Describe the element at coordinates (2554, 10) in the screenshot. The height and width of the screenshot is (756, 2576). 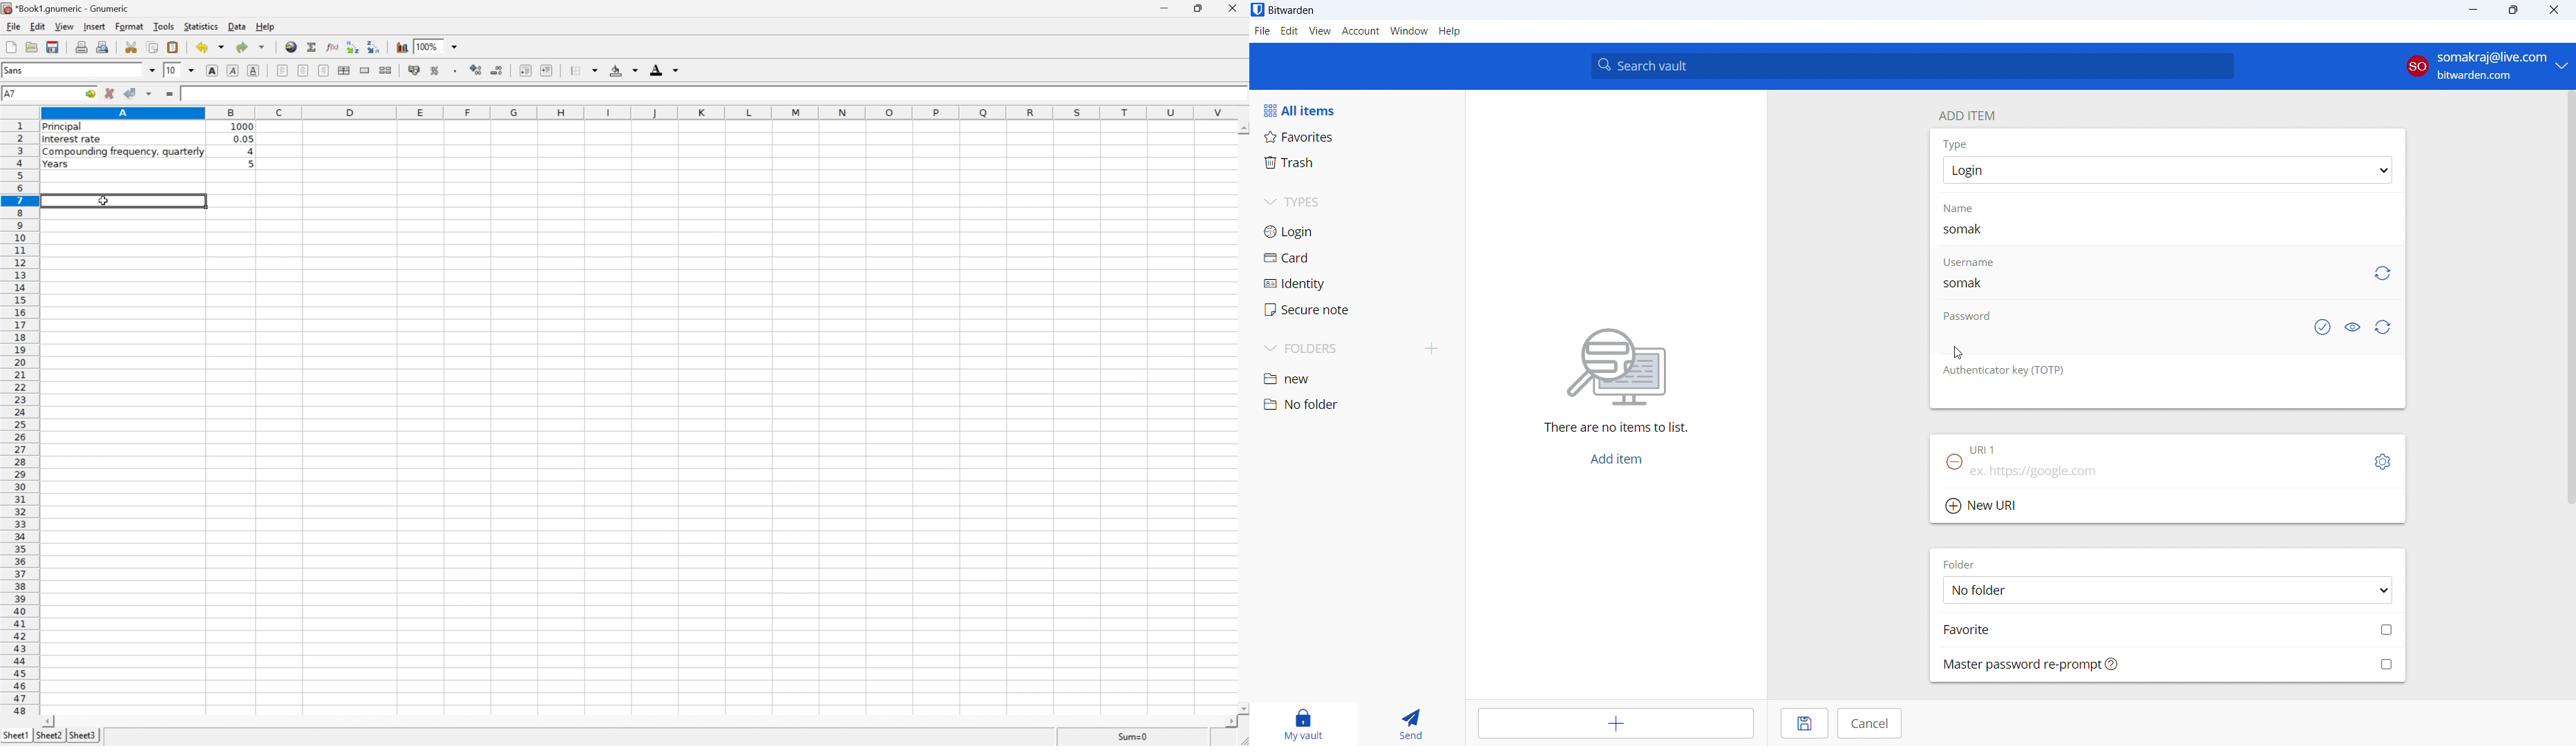
I see `close` at that location.